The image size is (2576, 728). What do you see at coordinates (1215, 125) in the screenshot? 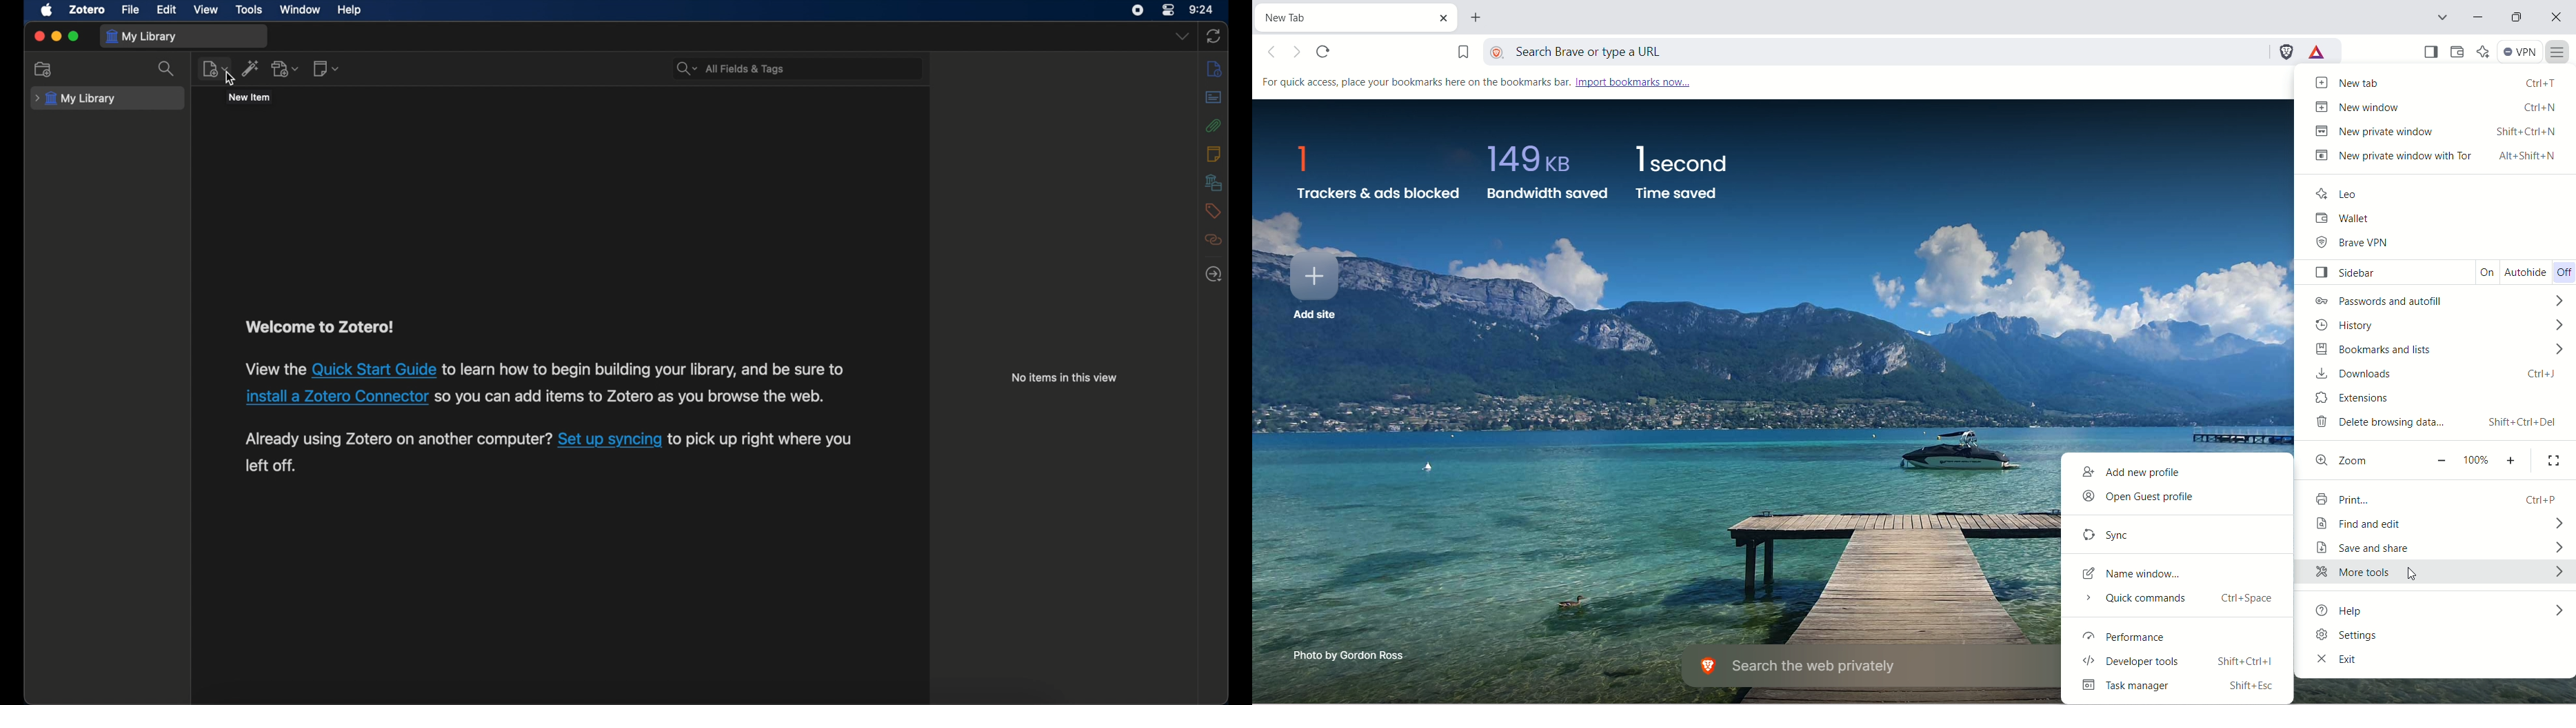
I see `attachments` at bounding box center [1215, 125].